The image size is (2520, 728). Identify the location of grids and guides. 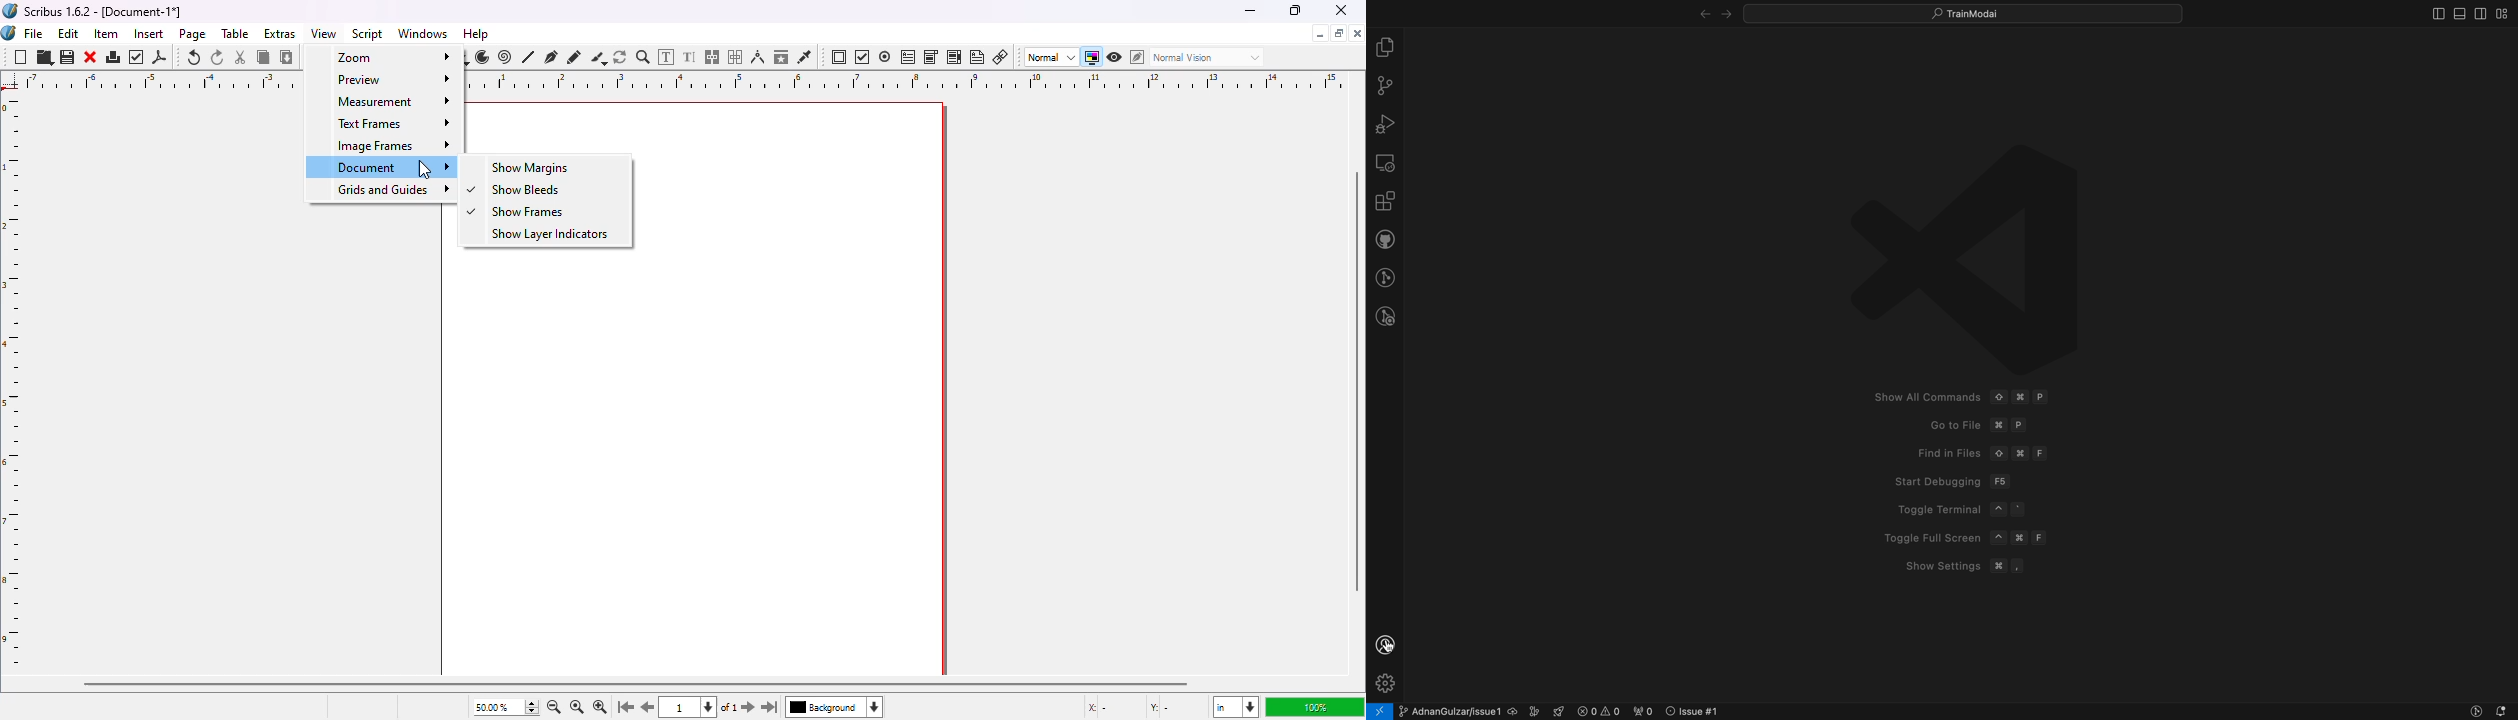
(384, 191).